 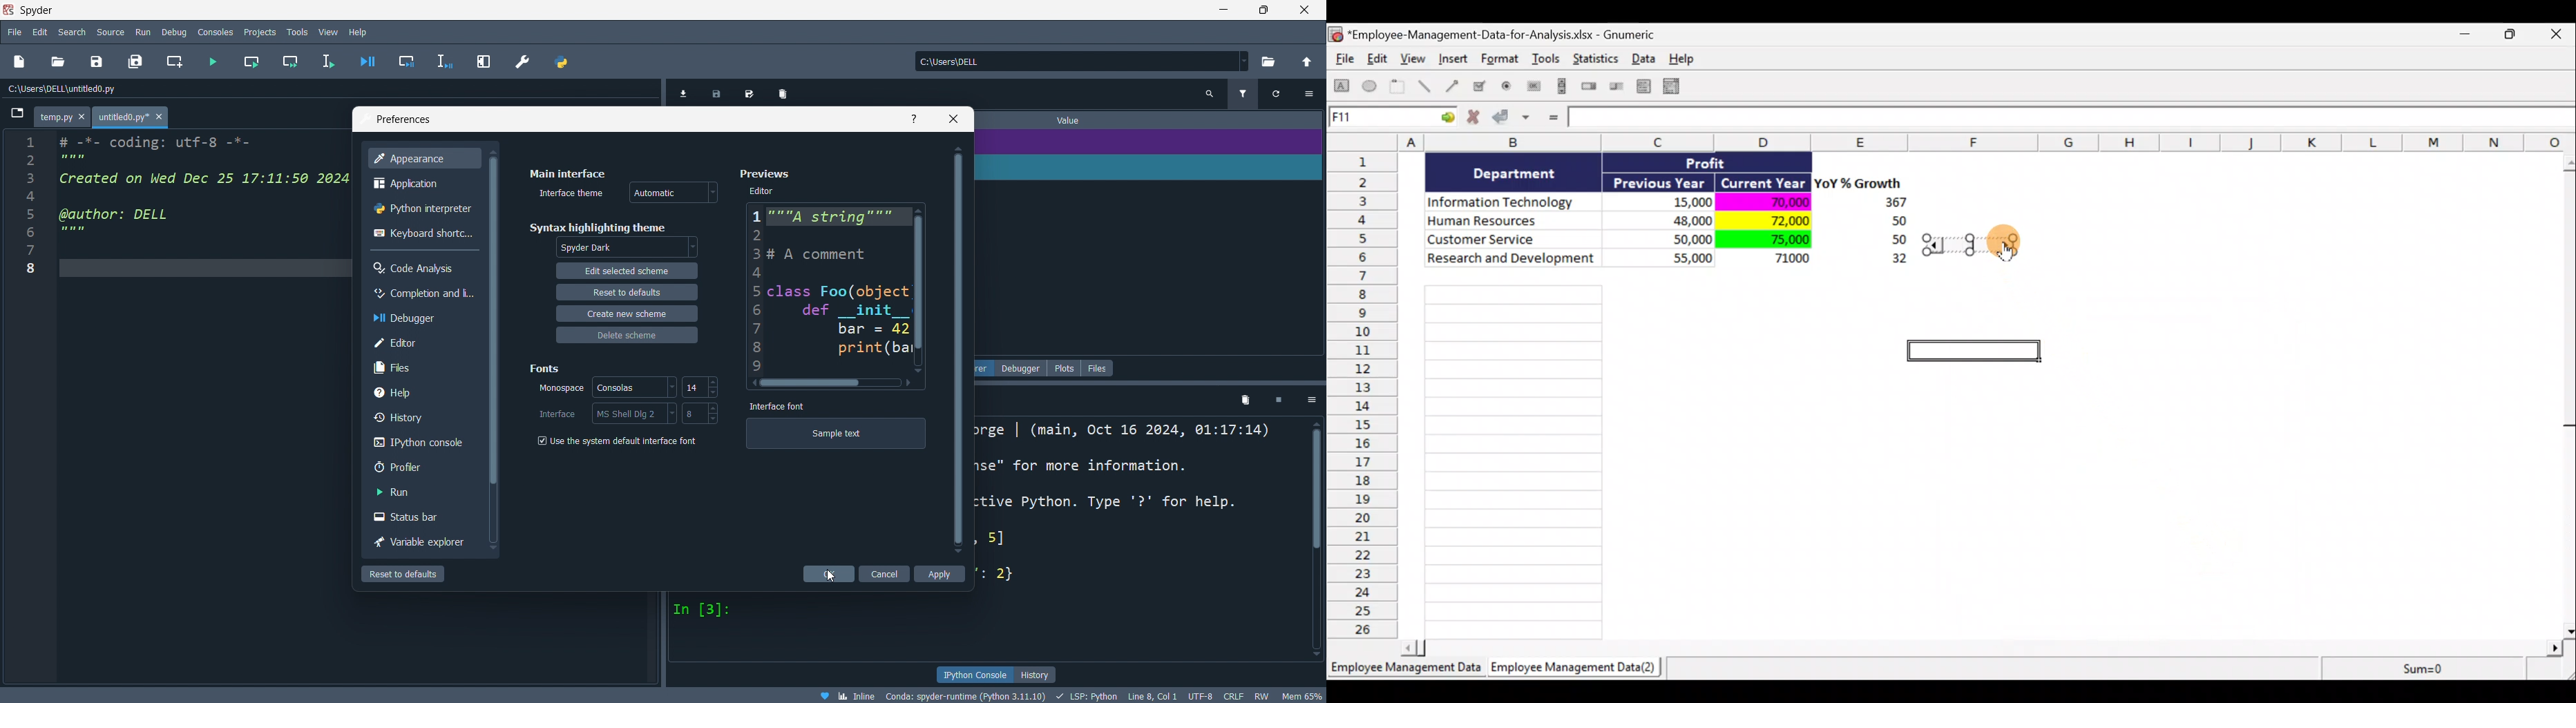 What do you see at coordinates (2560, 35) in the screenshot?
I see `Close` at bounding box center [2560, 35].